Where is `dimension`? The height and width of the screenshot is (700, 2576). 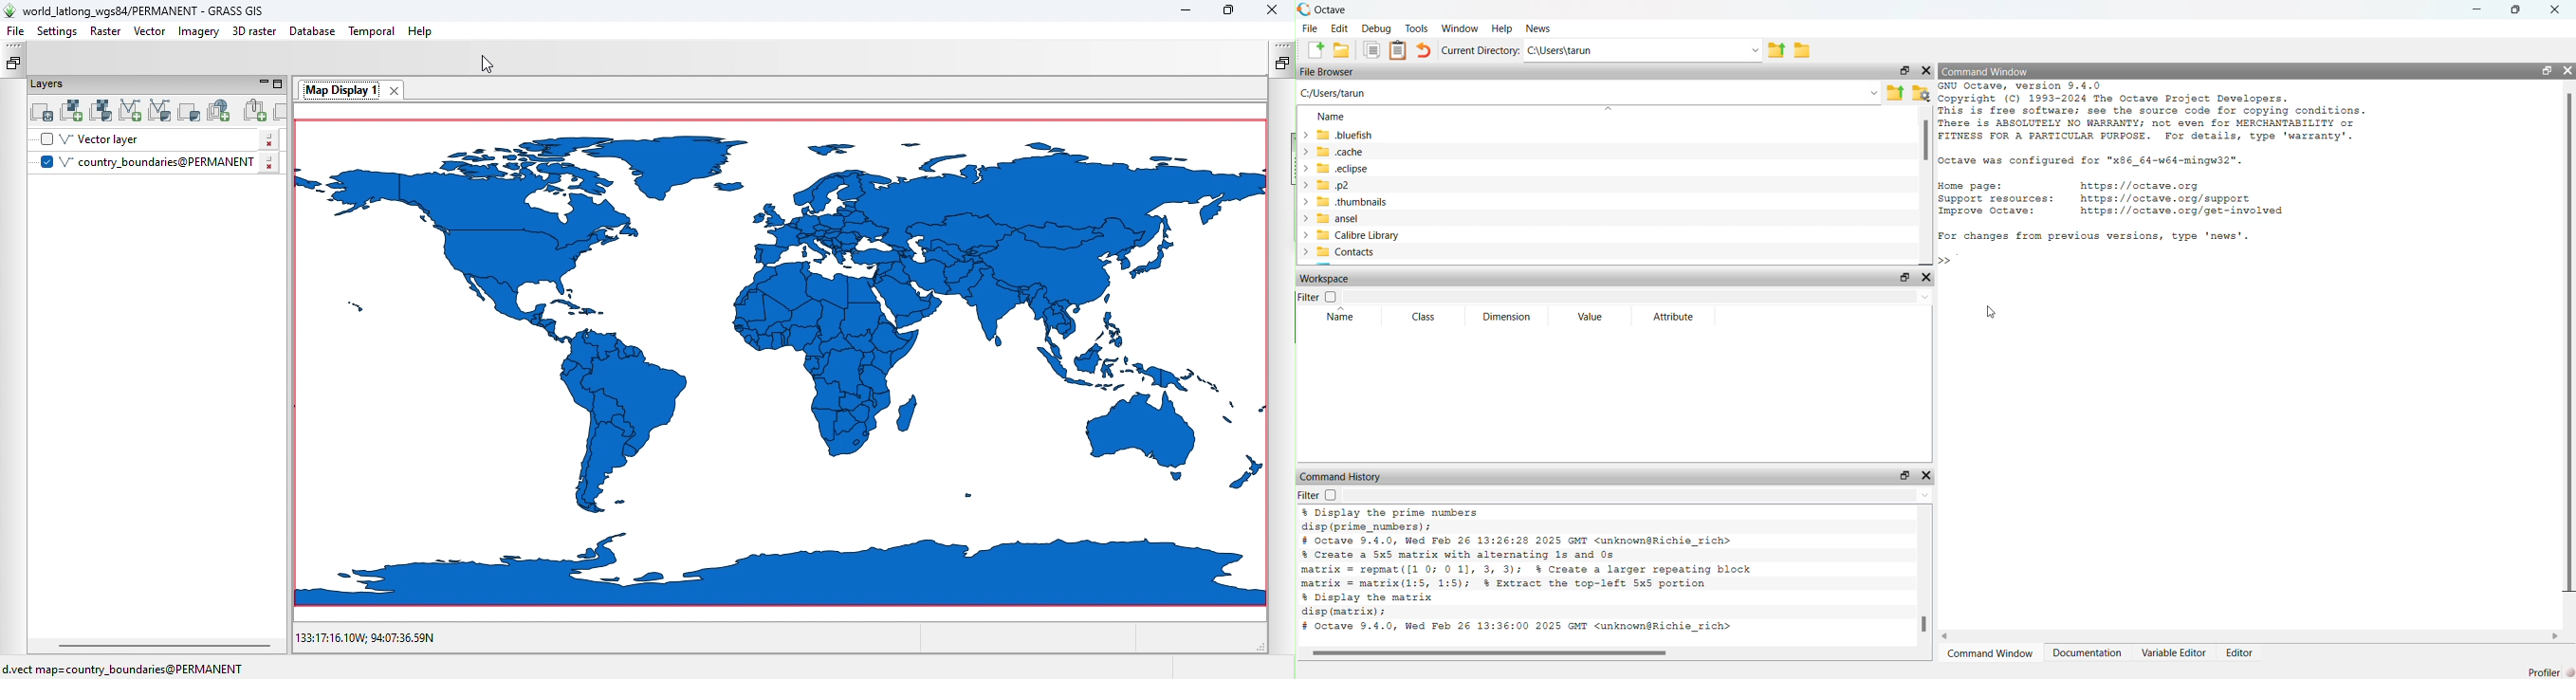
dimension is located at coordinates (1510, 317).